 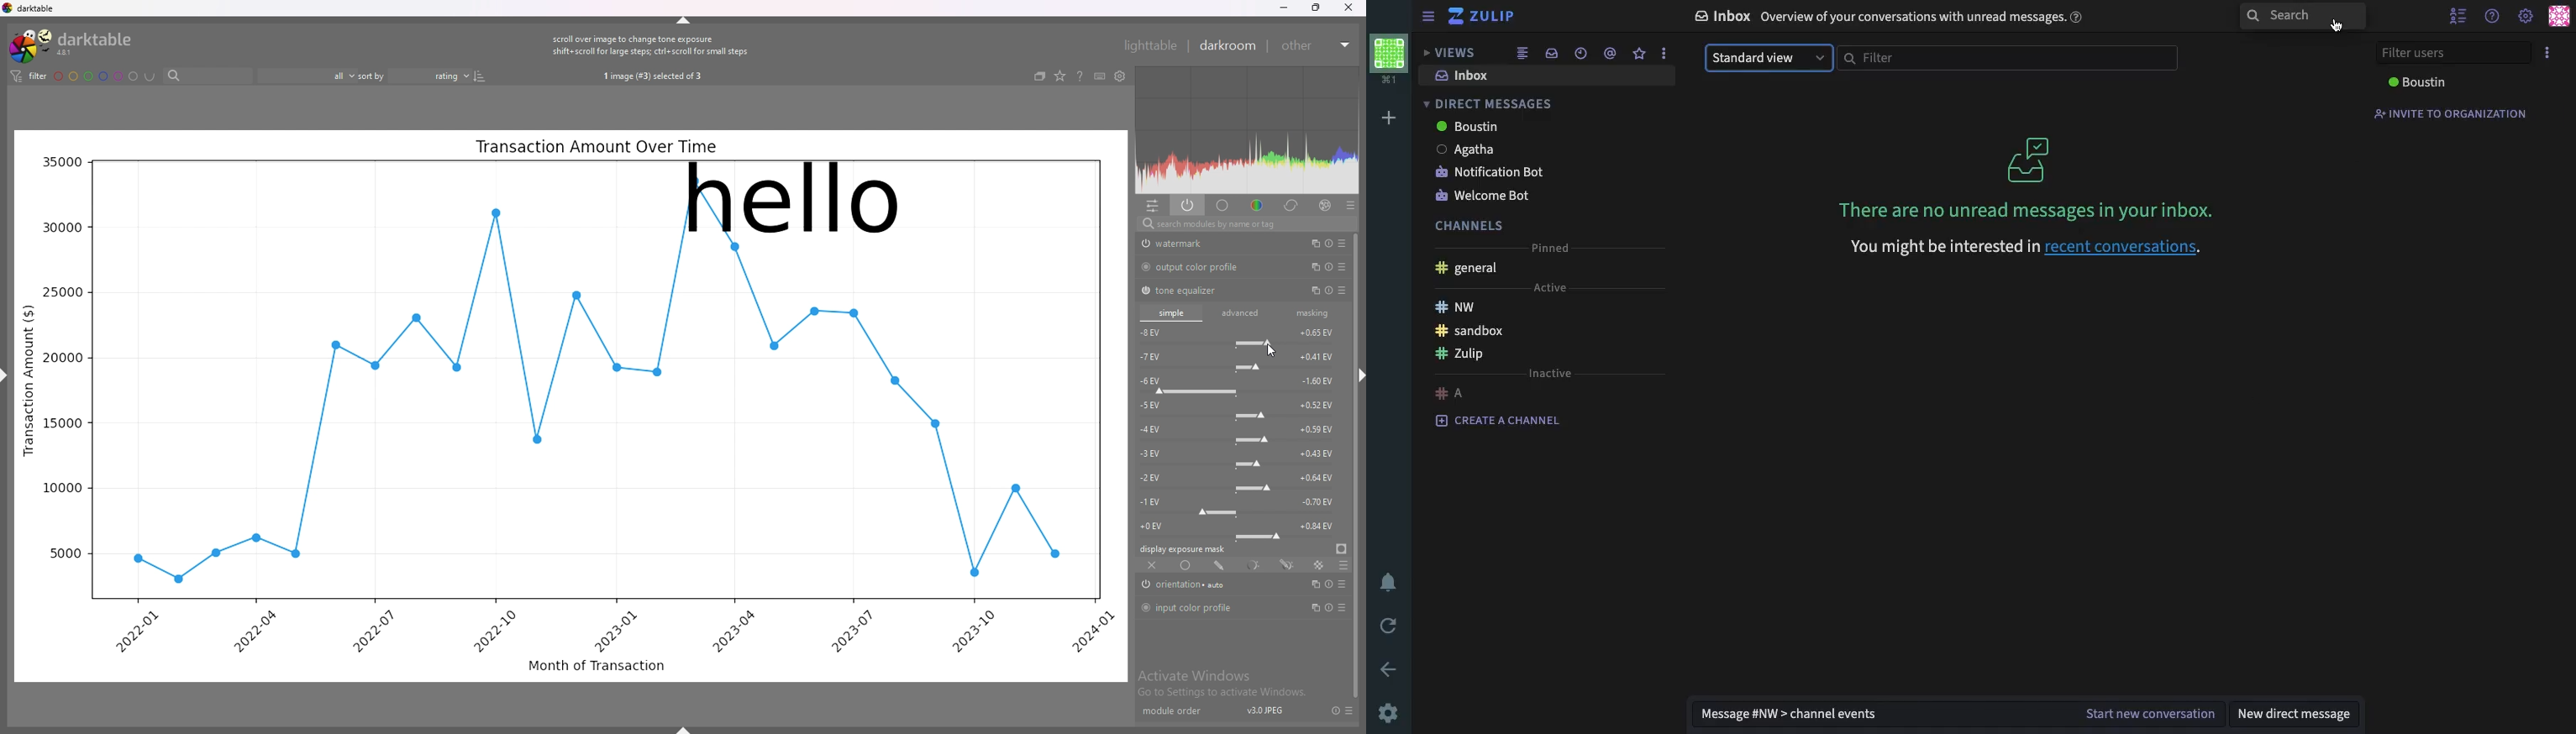 What do you see at coordinates (1328, 290) in the screenshot?
I see `multiple instance actions, reset and presets` at bounding box center [1328, 290].